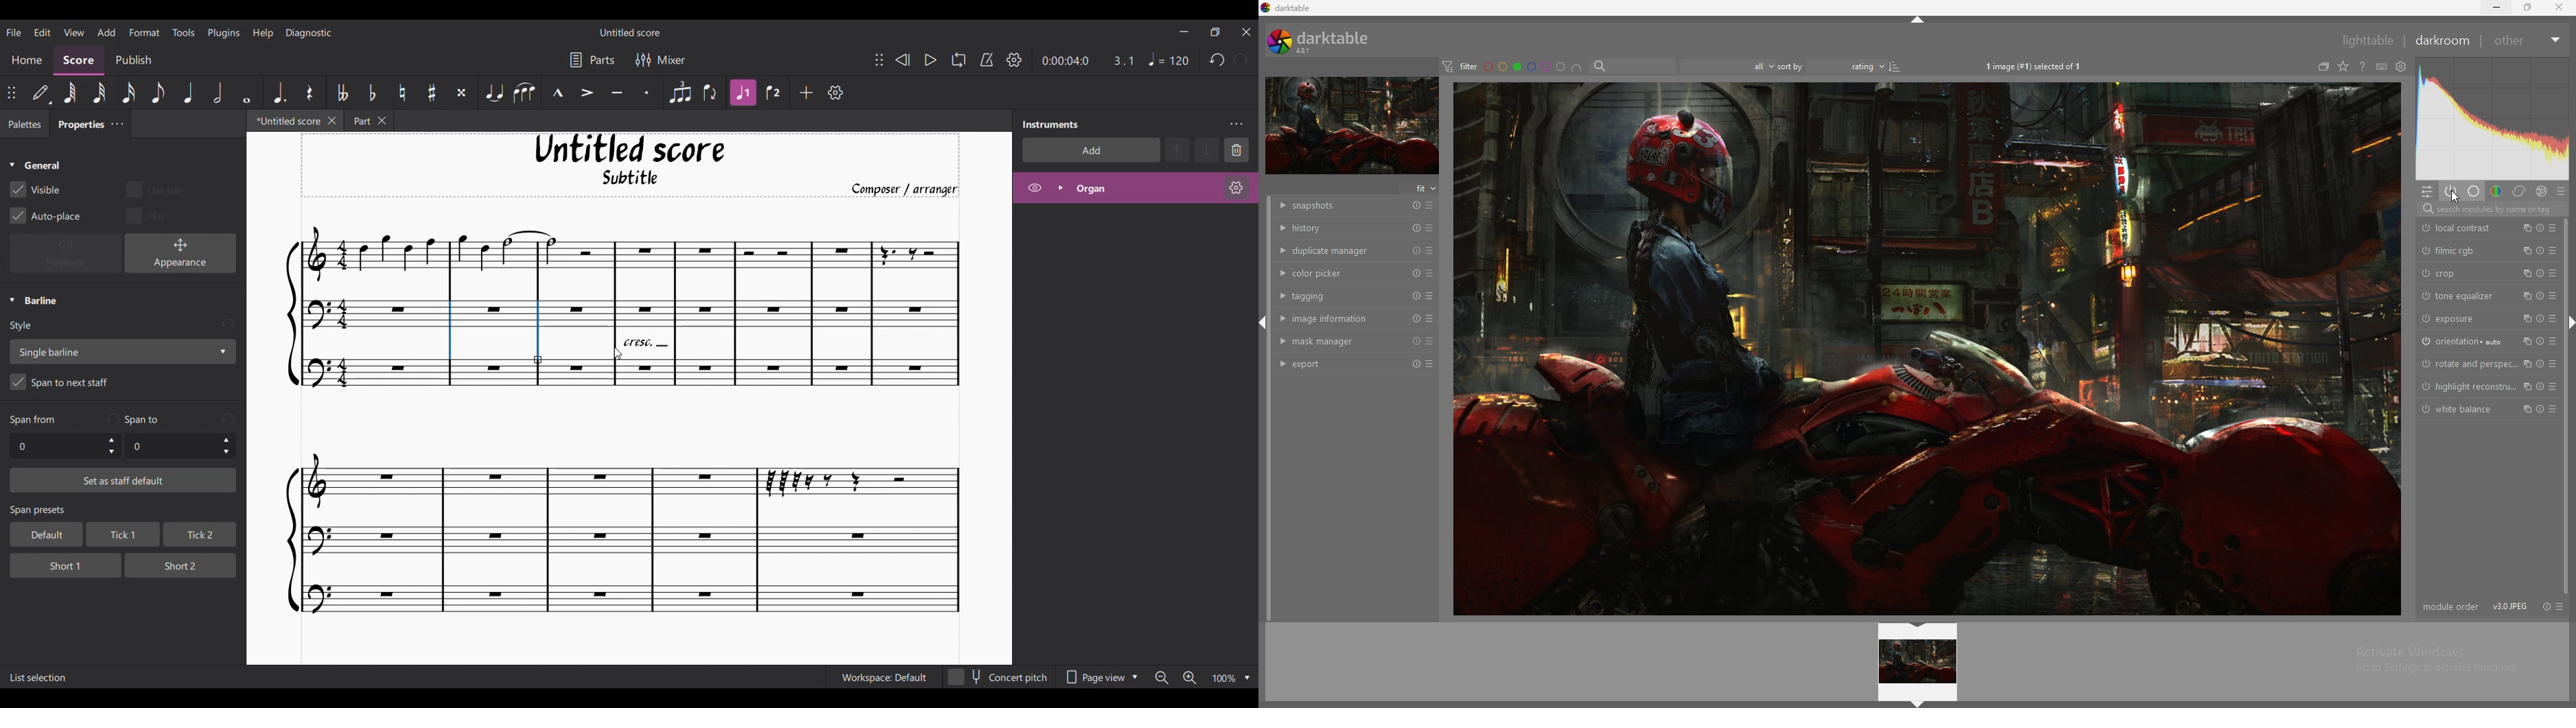 The height and width of the screenshot is (728, 2576). Describe the element at coordinates (1430, 318) in the screenshot. I see `presets` at that location.